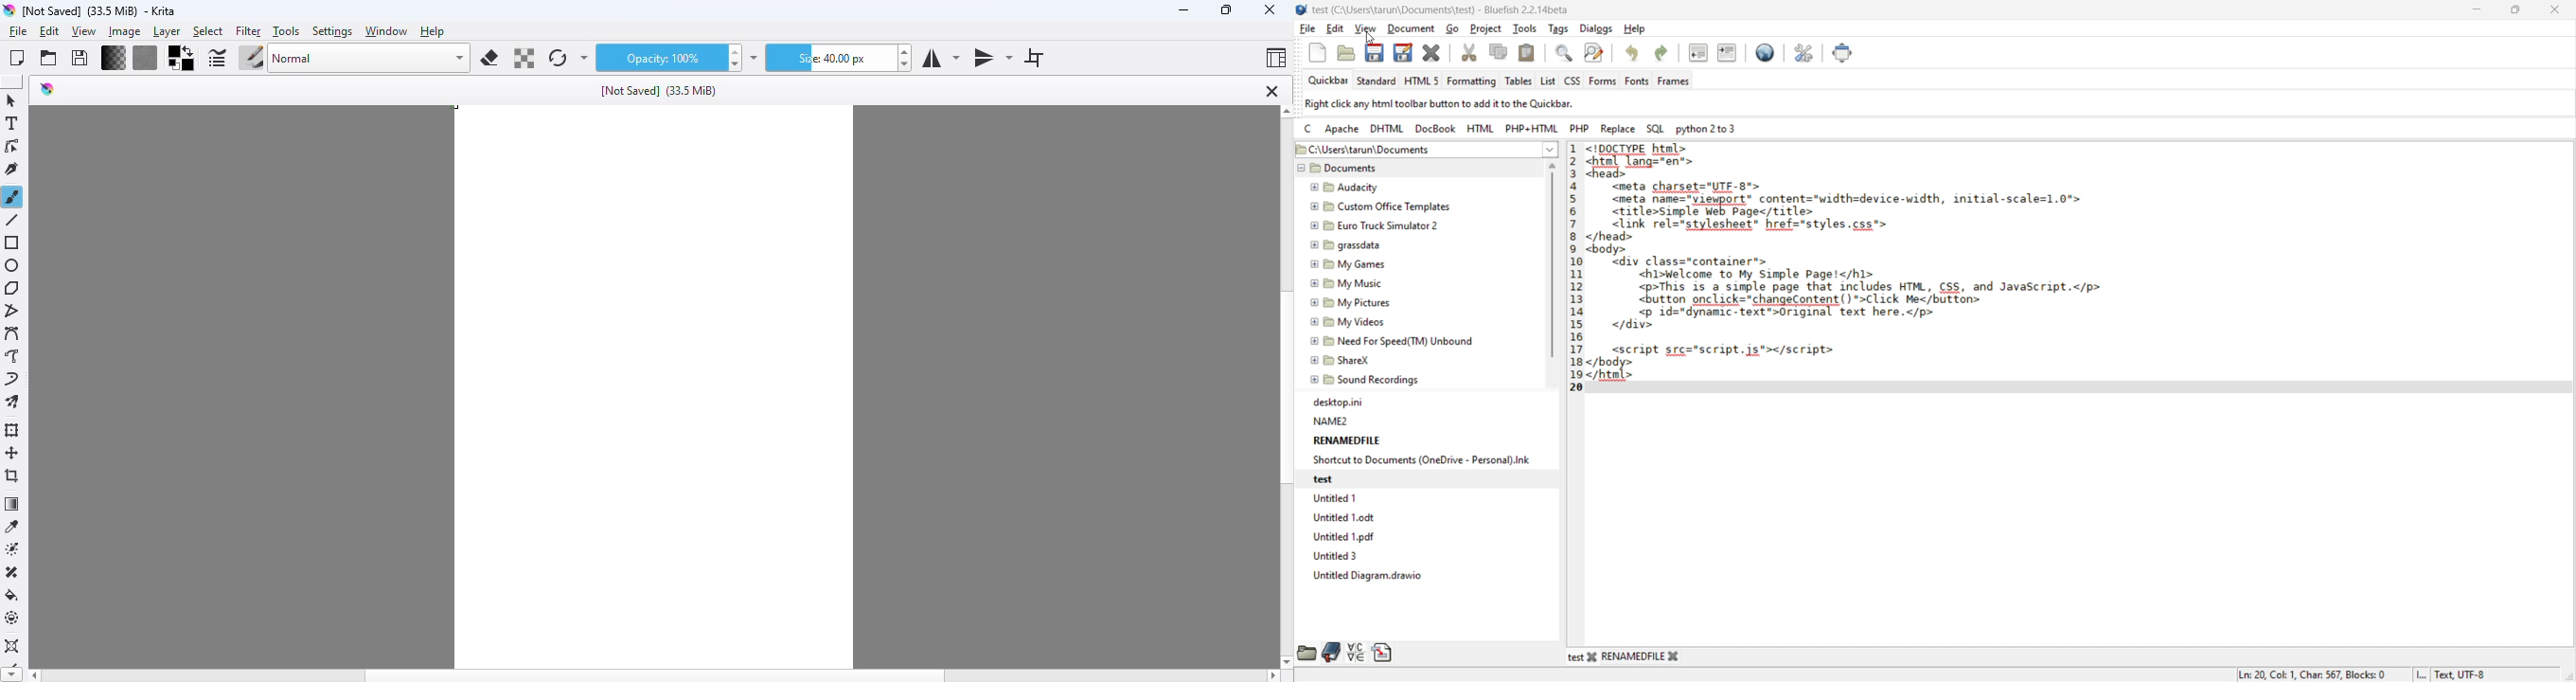 The width and height of the screenshot is (2576, 700). I want to click on file, so click(1309, 28).